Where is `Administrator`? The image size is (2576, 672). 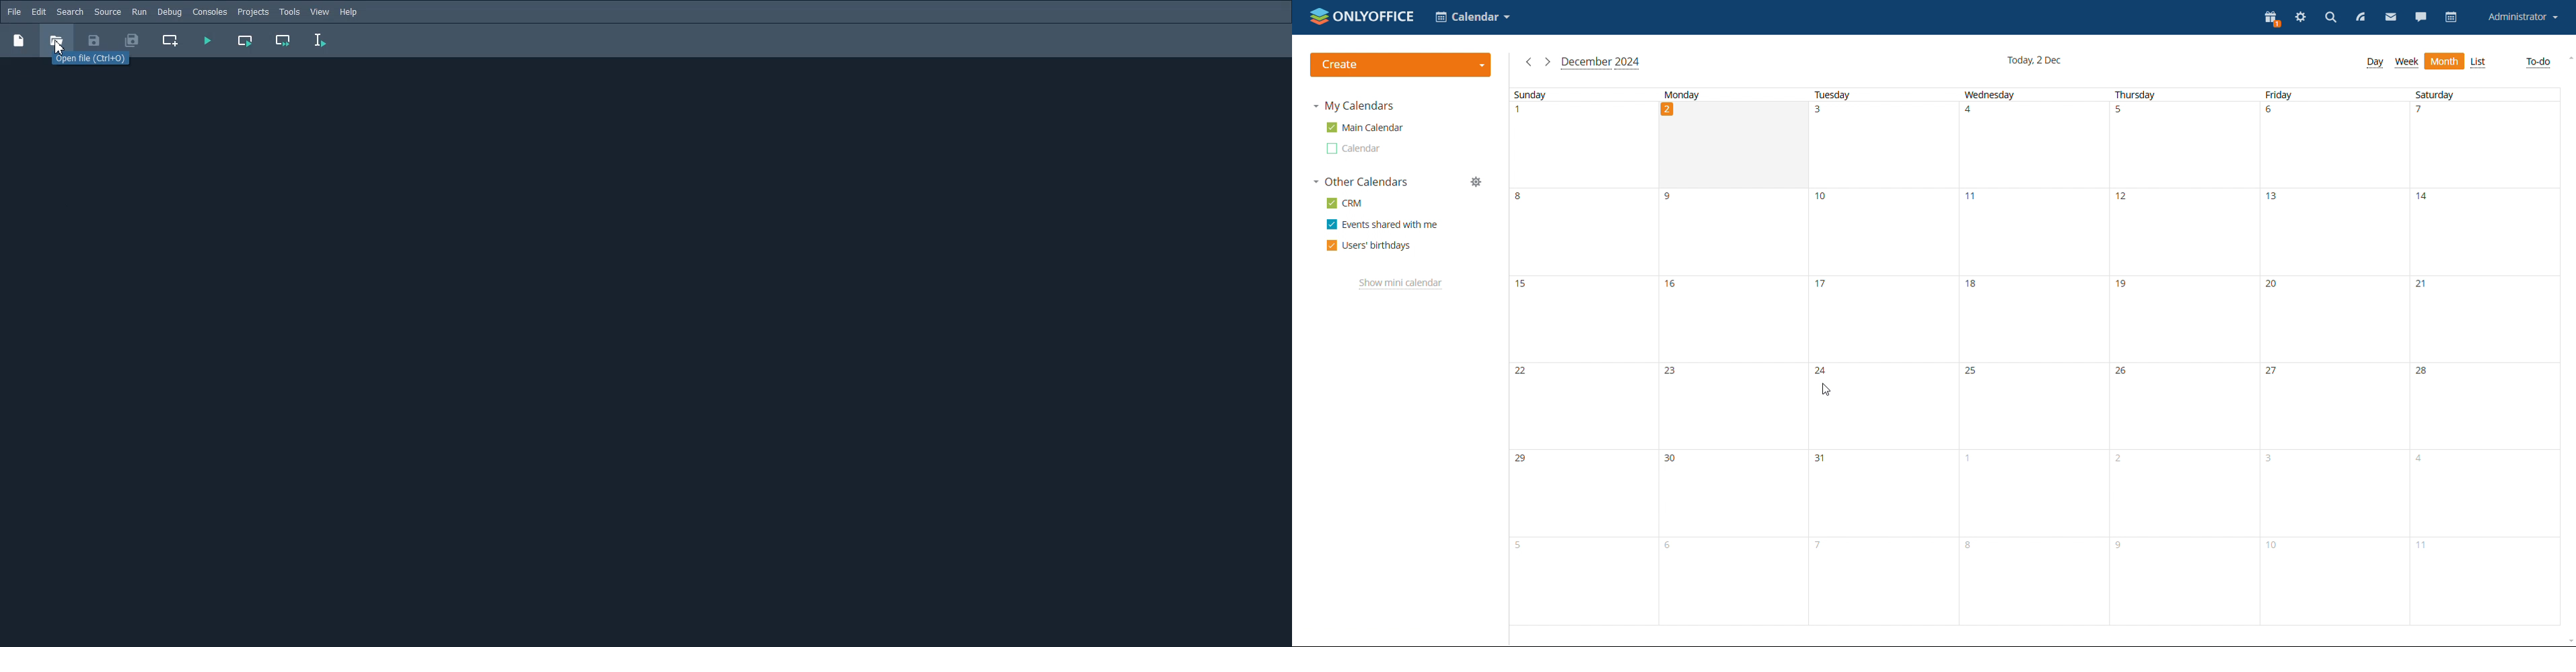 Administrator is located at coordinates (2523, 17).